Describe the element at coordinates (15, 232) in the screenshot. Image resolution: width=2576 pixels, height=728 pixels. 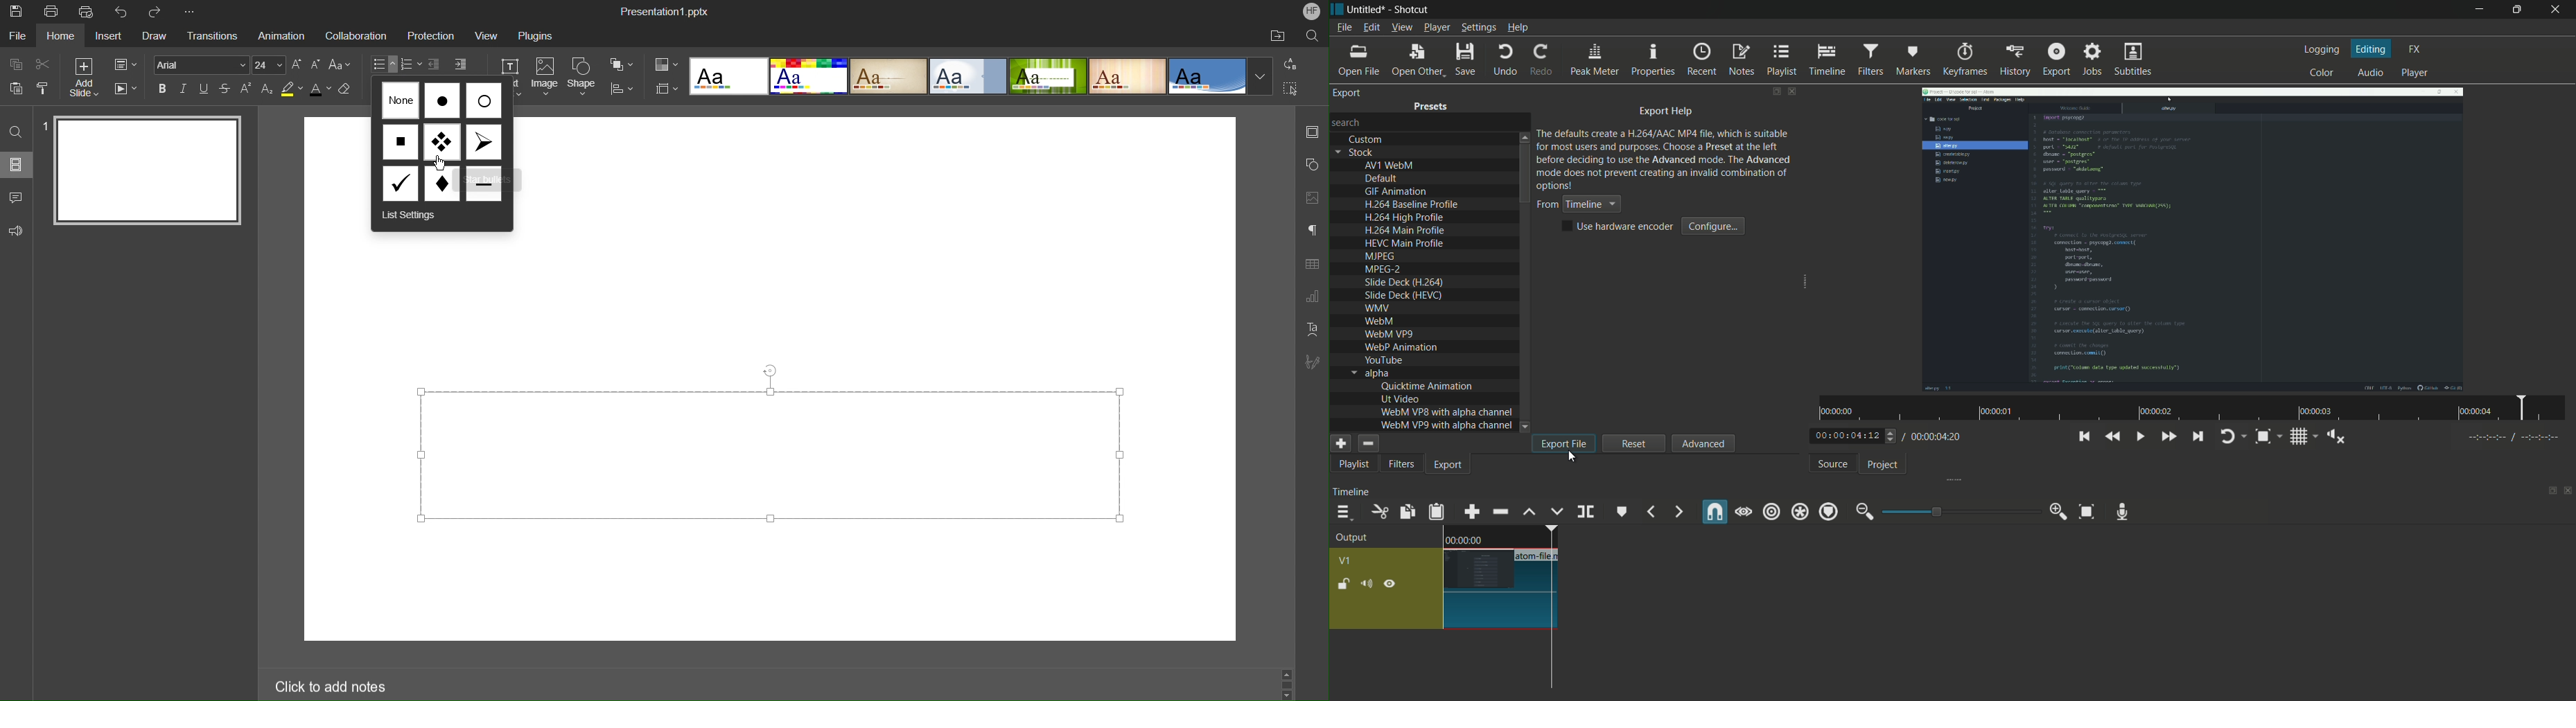
I see `Feedback and Support` at that location.